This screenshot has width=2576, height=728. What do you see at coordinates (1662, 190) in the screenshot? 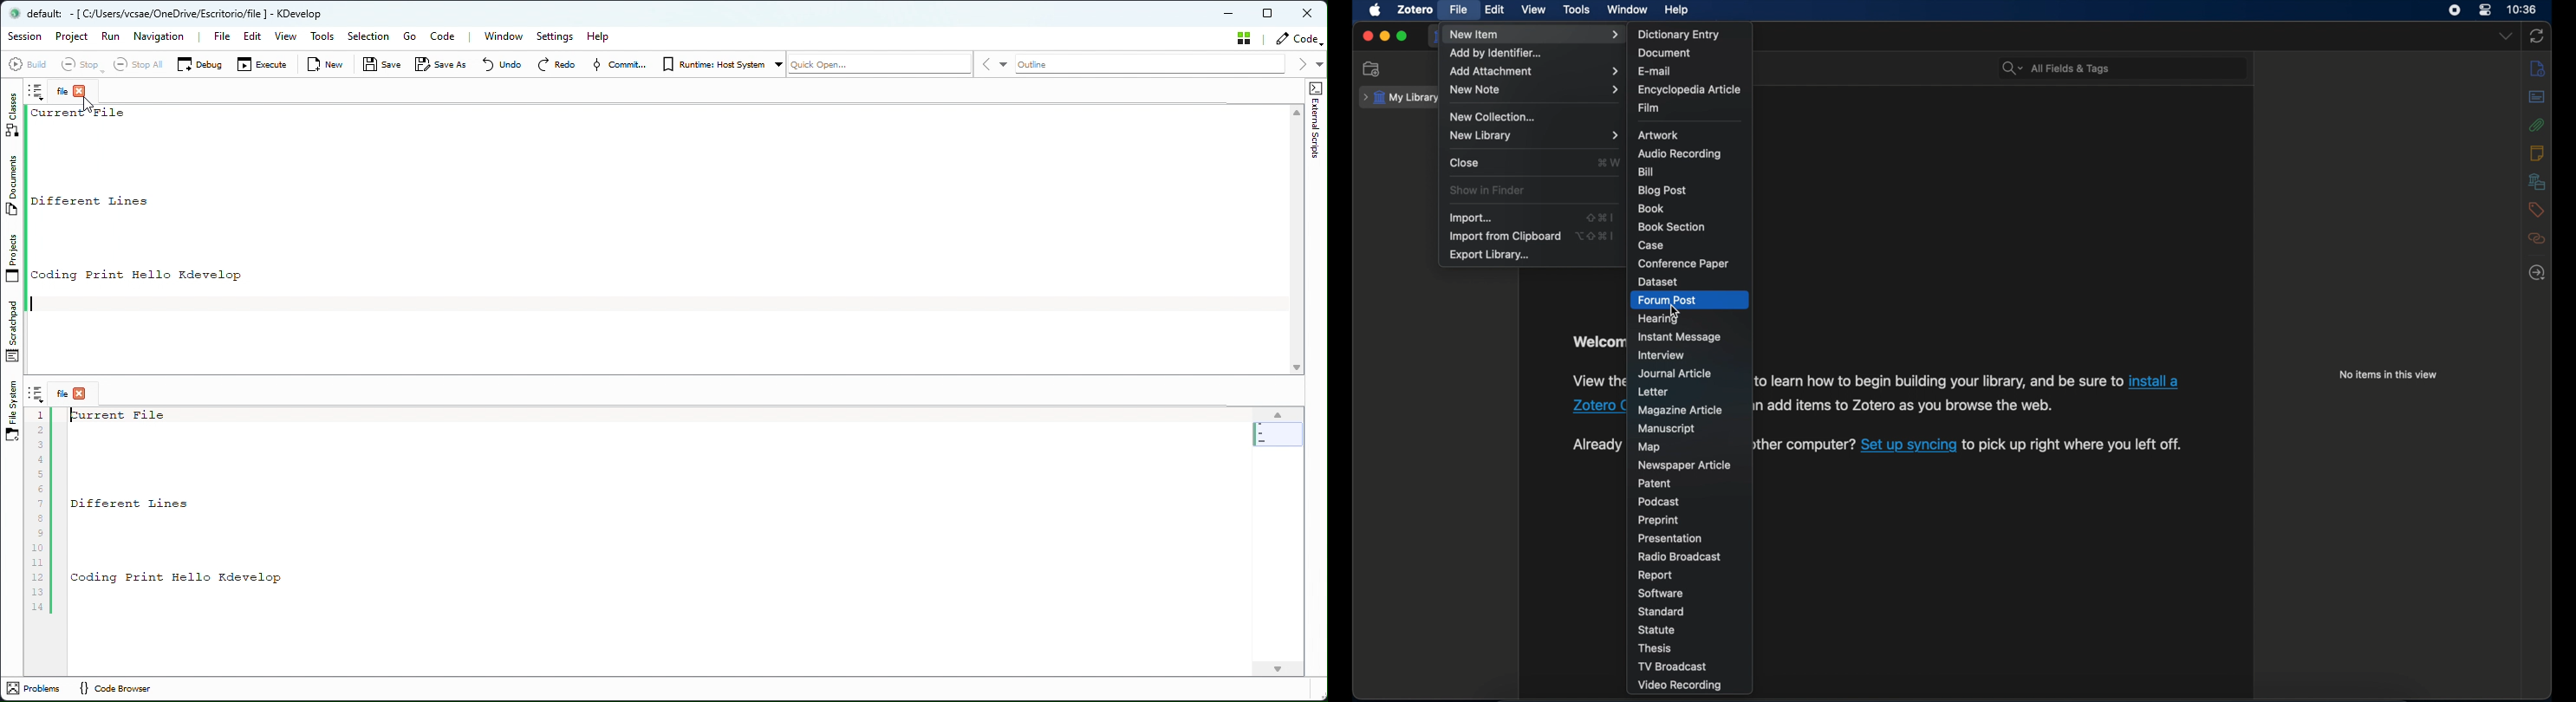
I see `blog post` at bounding box center [1662, 190].